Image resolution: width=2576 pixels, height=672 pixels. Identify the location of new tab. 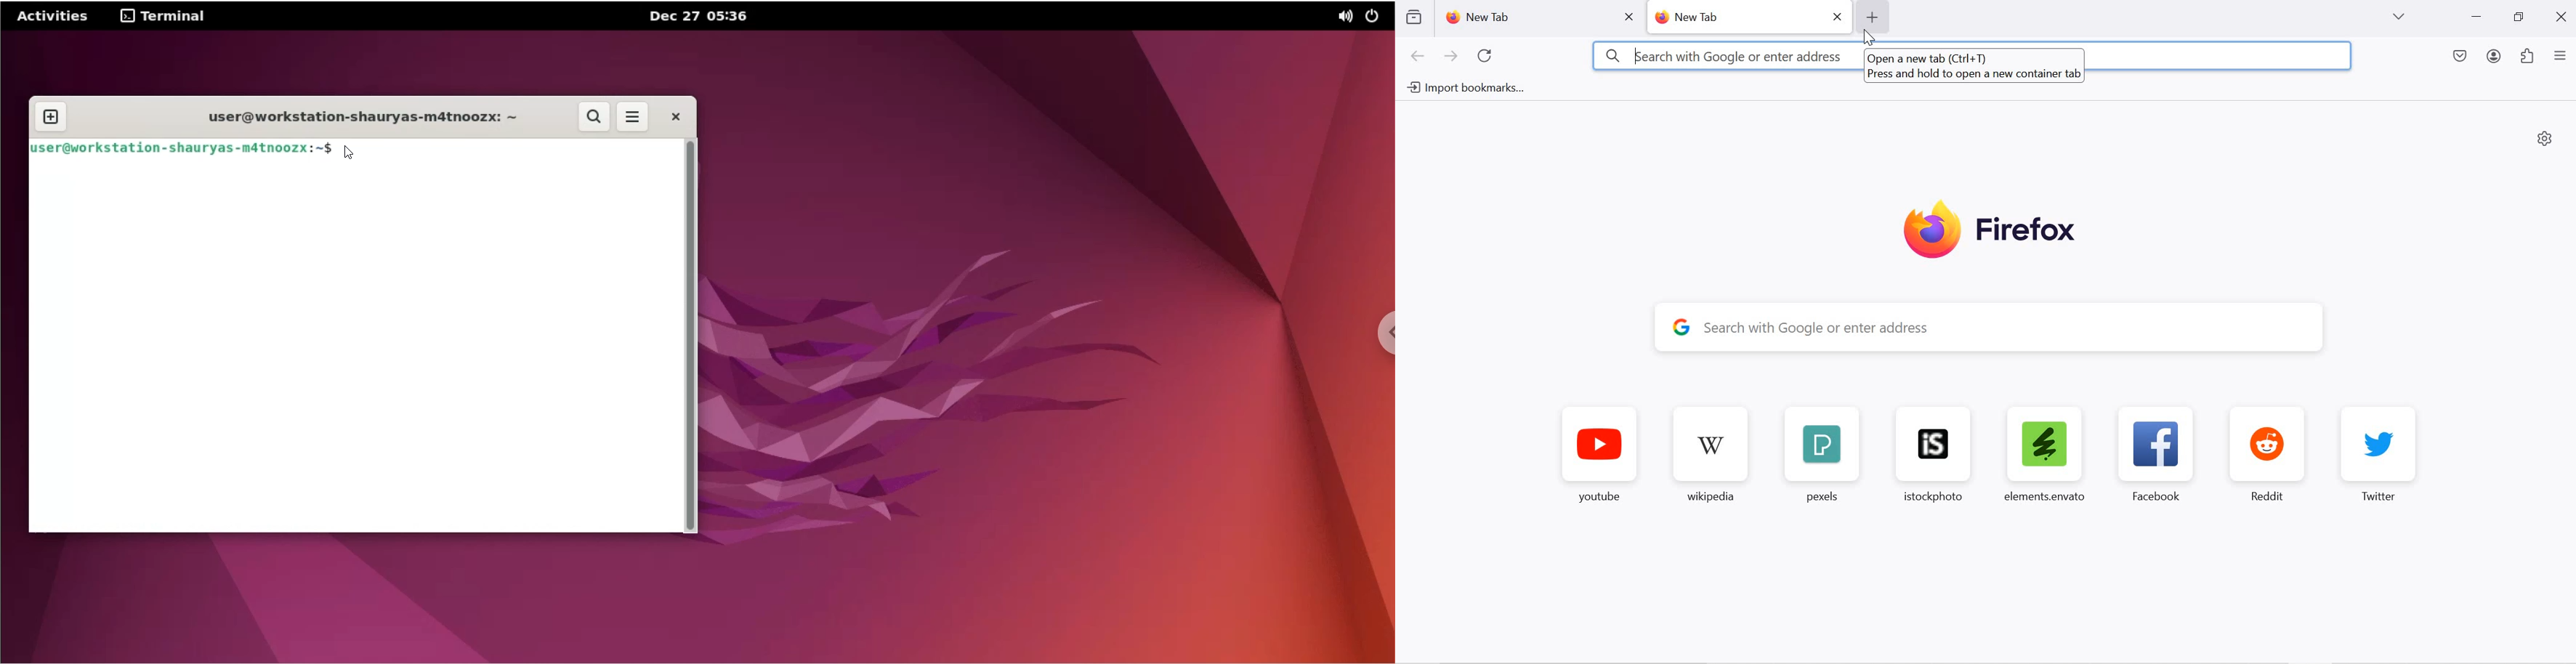
(1478, 17).